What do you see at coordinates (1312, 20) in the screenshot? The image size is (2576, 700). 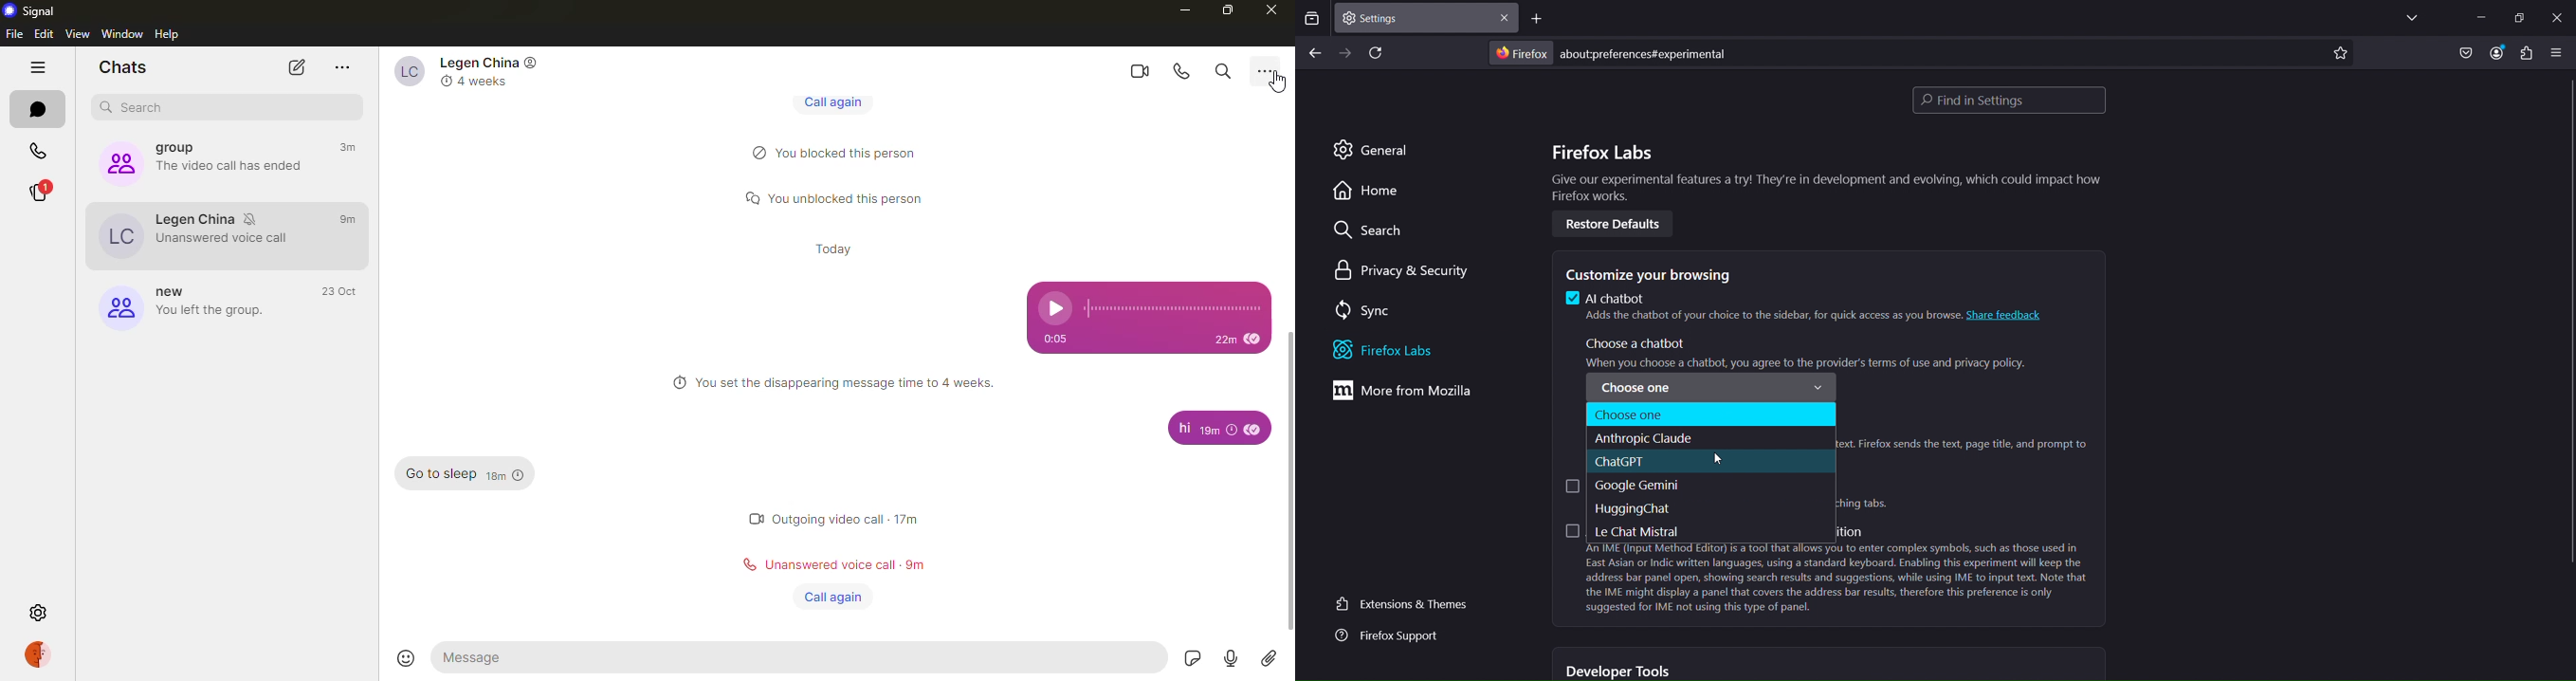 I see `search tabs` at bounding box center [1312, 20].